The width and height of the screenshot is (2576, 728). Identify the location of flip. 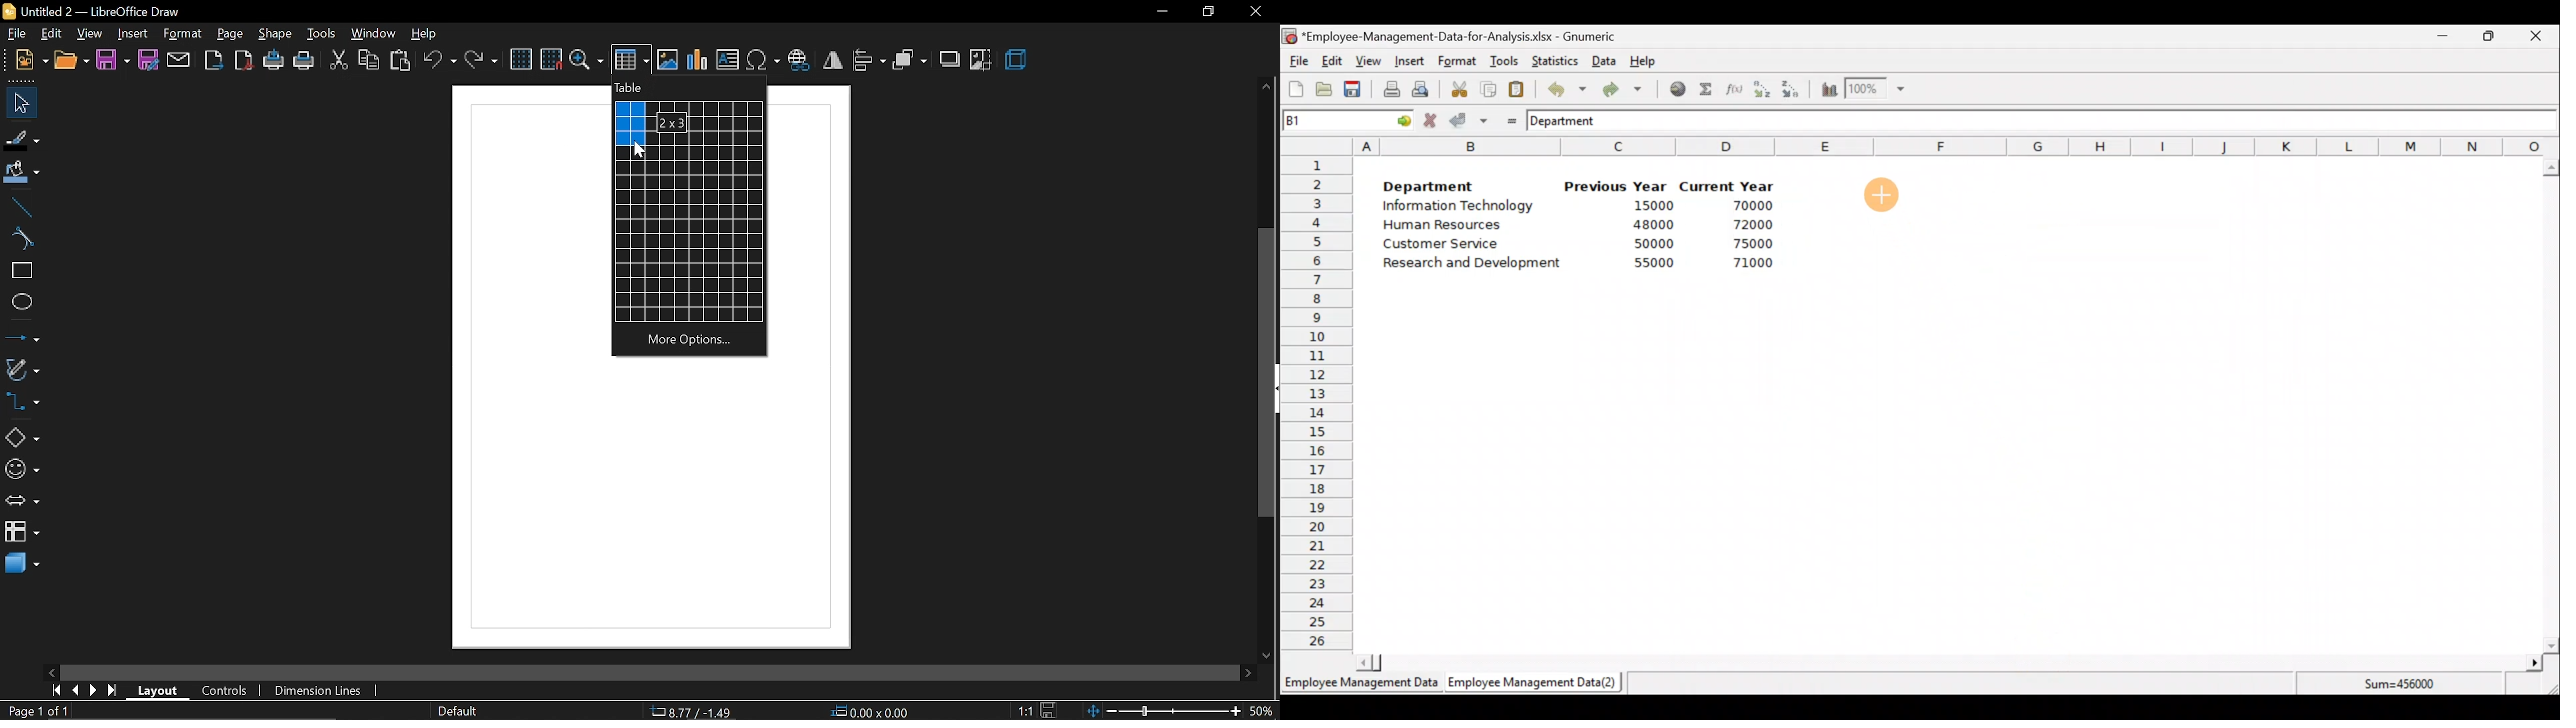
(834, 61).